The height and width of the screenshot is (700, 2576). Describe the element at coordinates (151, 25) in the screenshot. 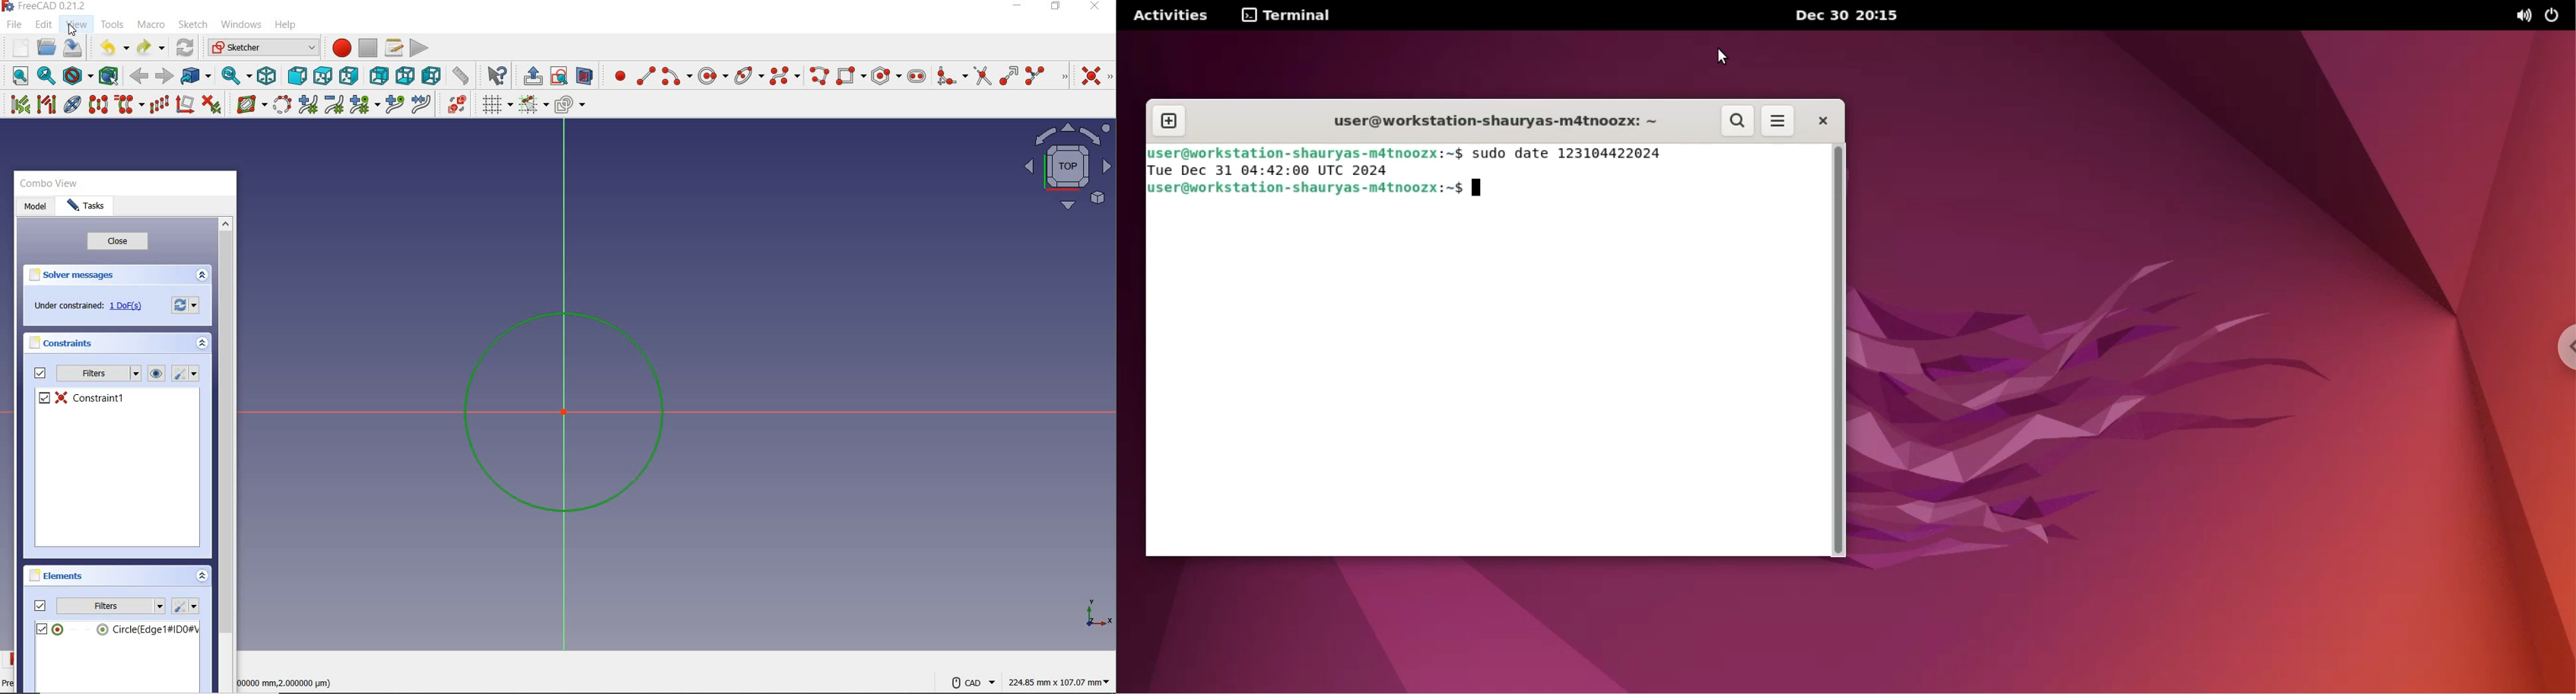

I see `macro` at that location.